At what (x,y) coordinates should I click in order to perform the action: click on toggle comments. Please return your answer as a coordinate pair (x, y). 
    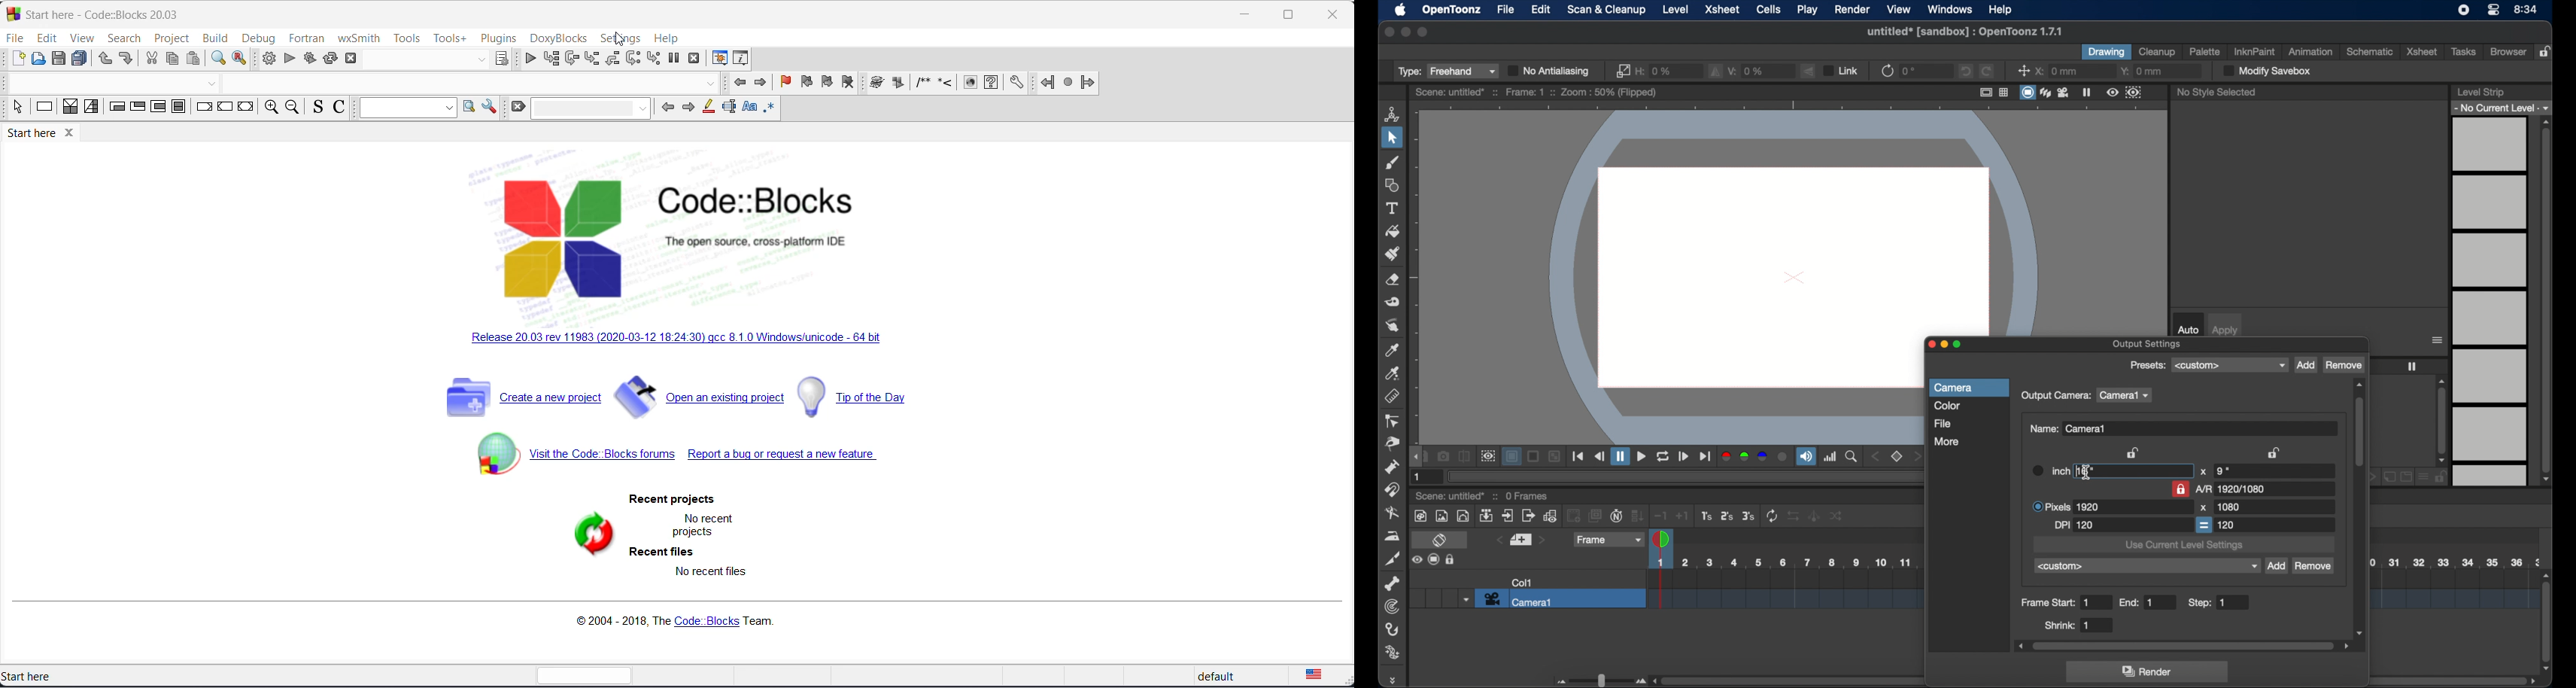
    Looking at the image, I should click on (339, 108).